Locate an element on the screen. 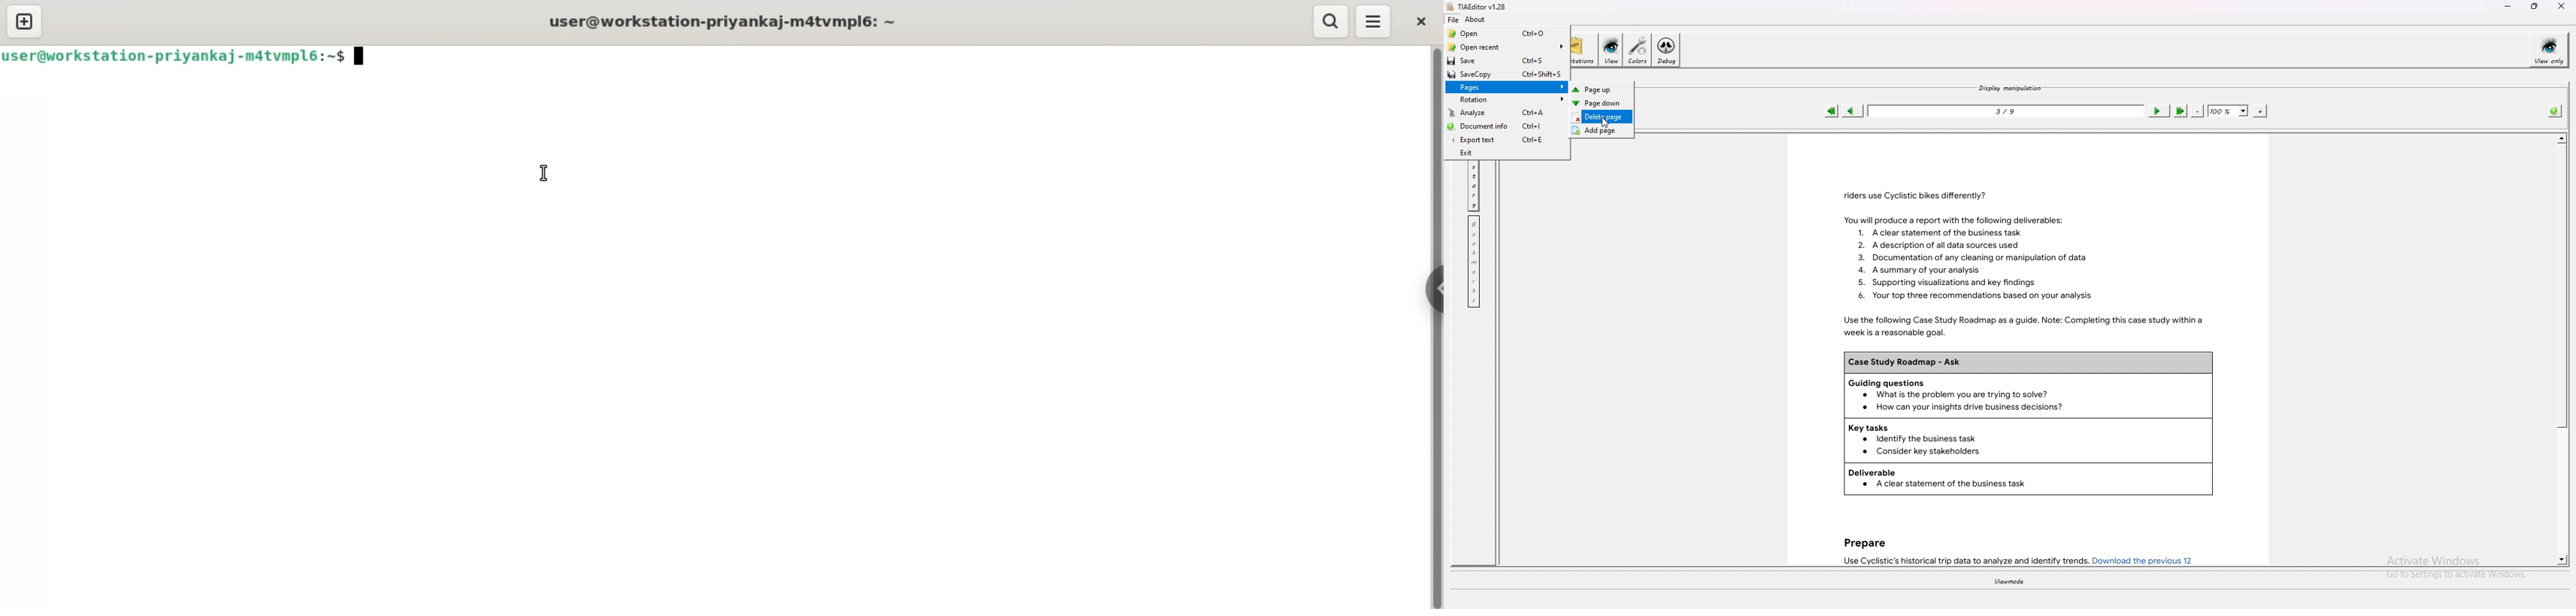  Save Ctrl+S is located at coordinates (1506, 60).